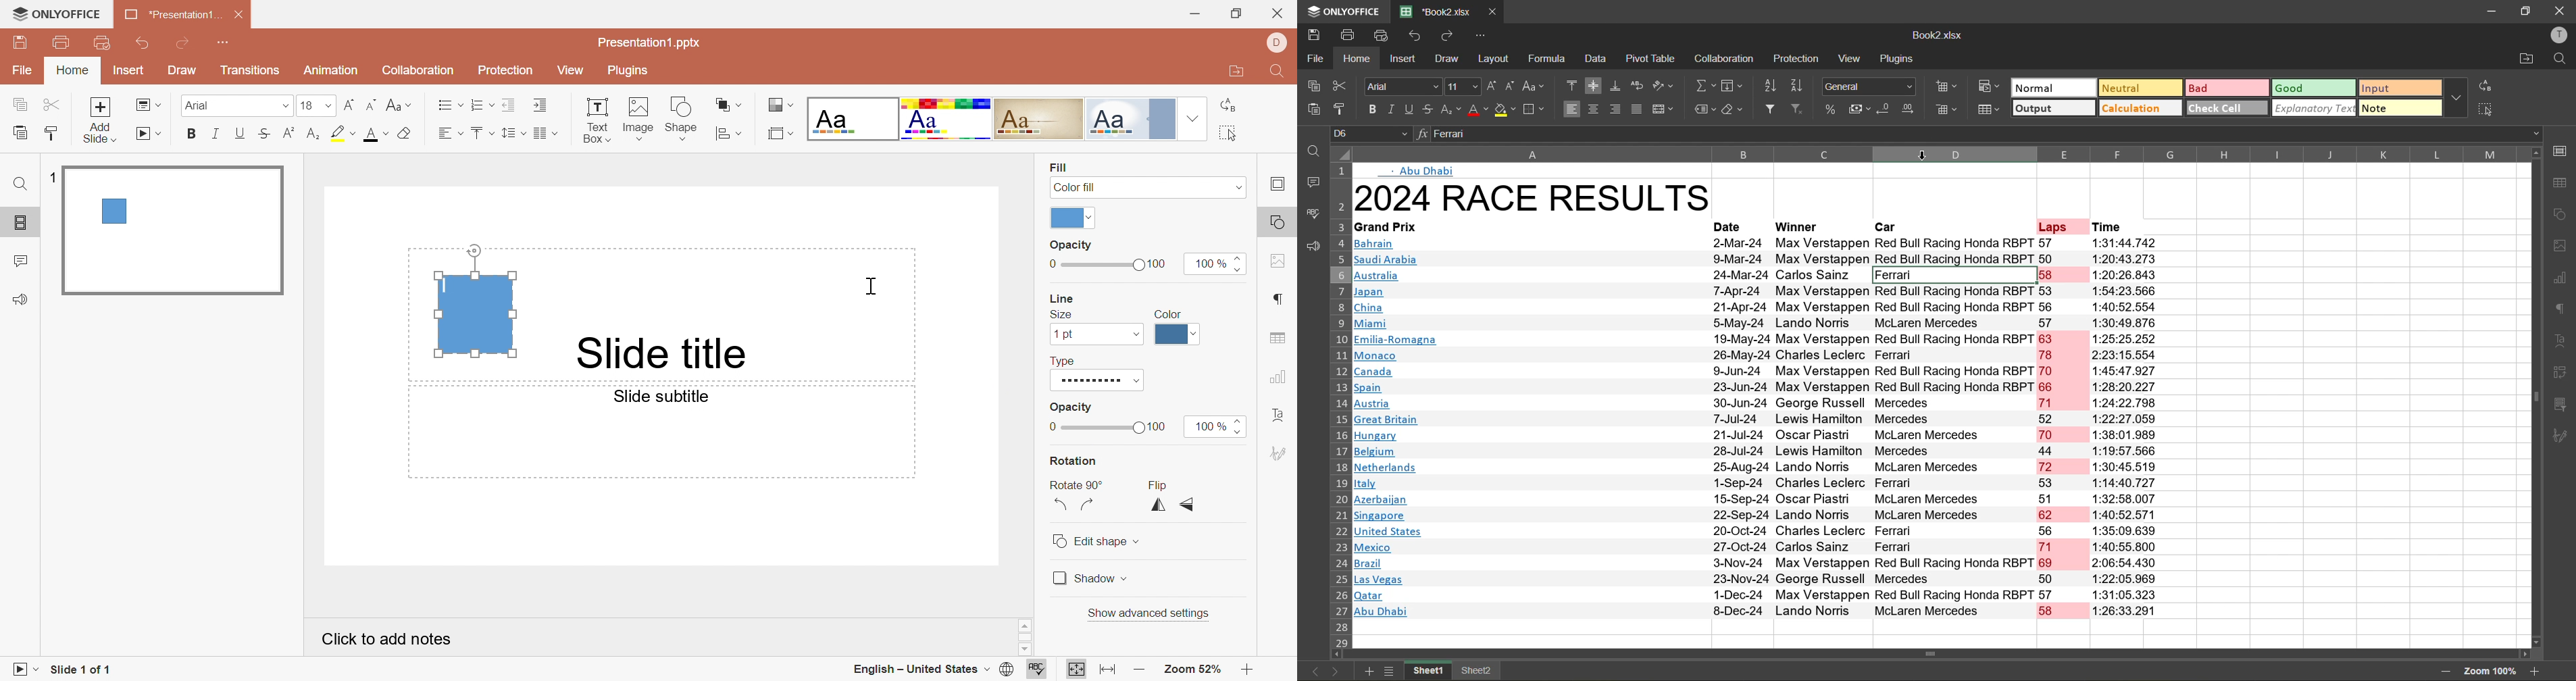 The width and height of the screenshot is (2576, 700). Describe the element at coordinates (1868, 85) in the screenshot. I see `General` at that location.